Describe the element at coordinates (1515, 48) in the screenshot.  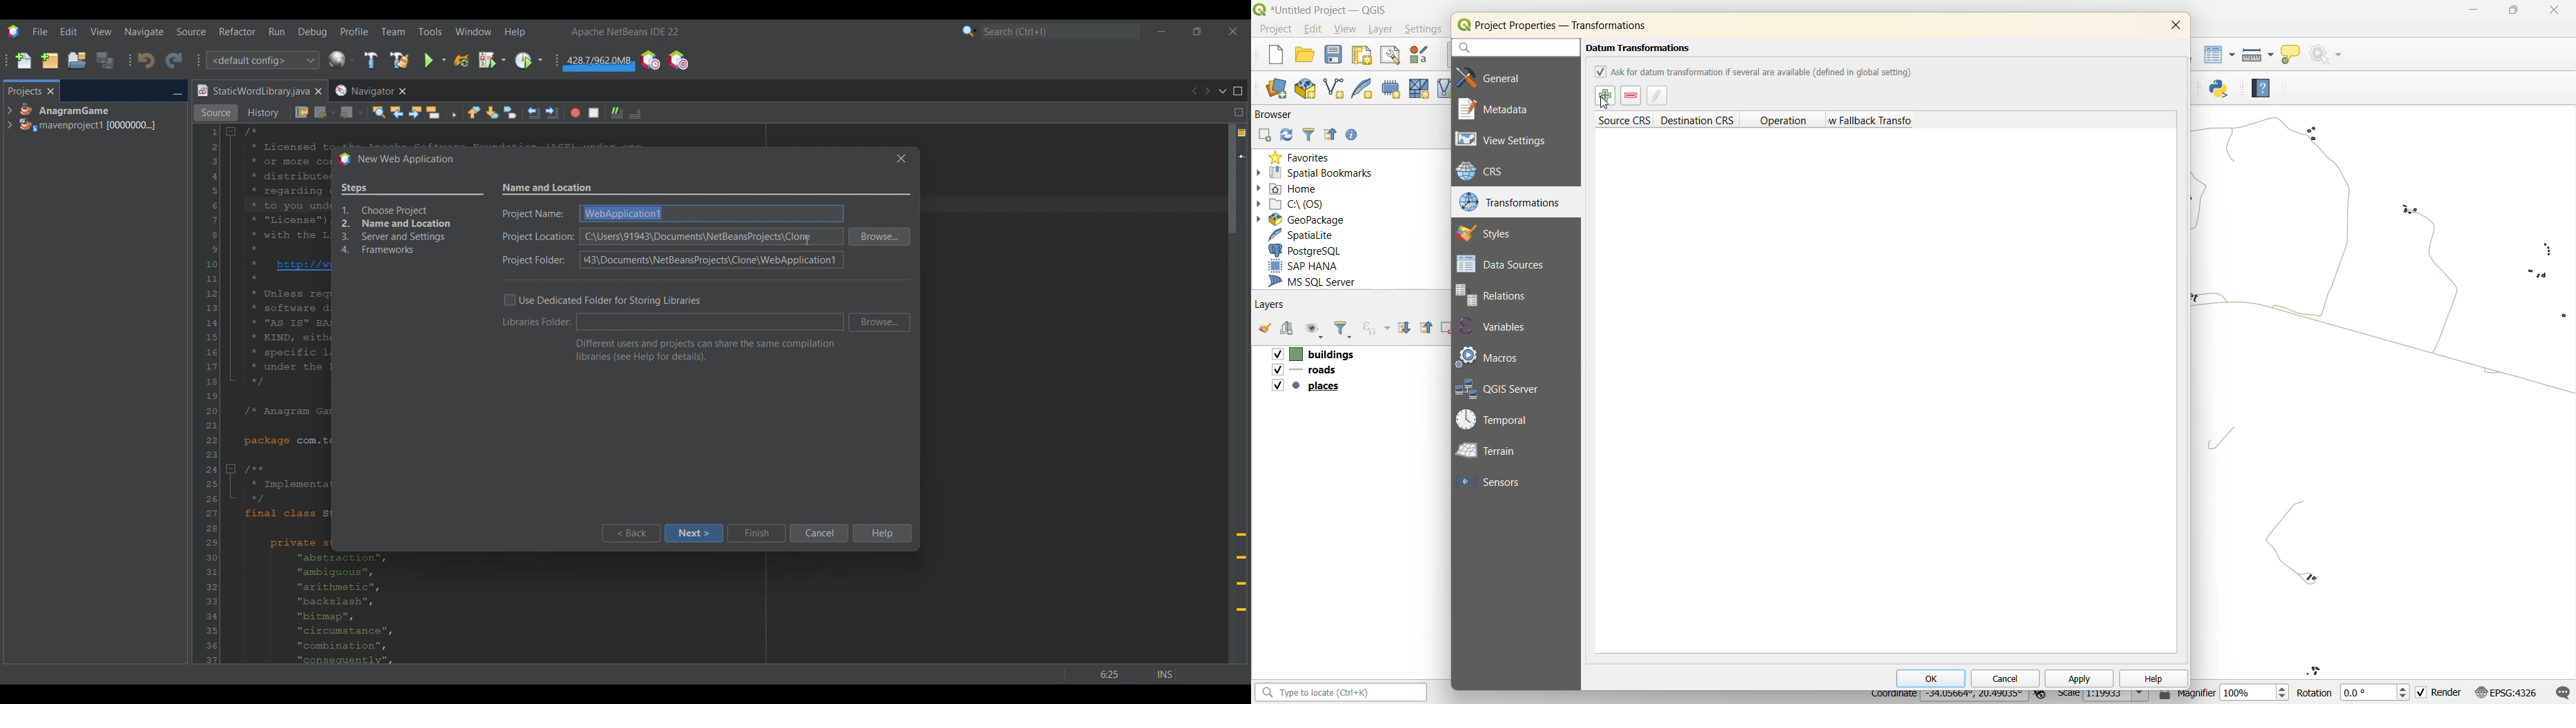
I see `search` at that location.